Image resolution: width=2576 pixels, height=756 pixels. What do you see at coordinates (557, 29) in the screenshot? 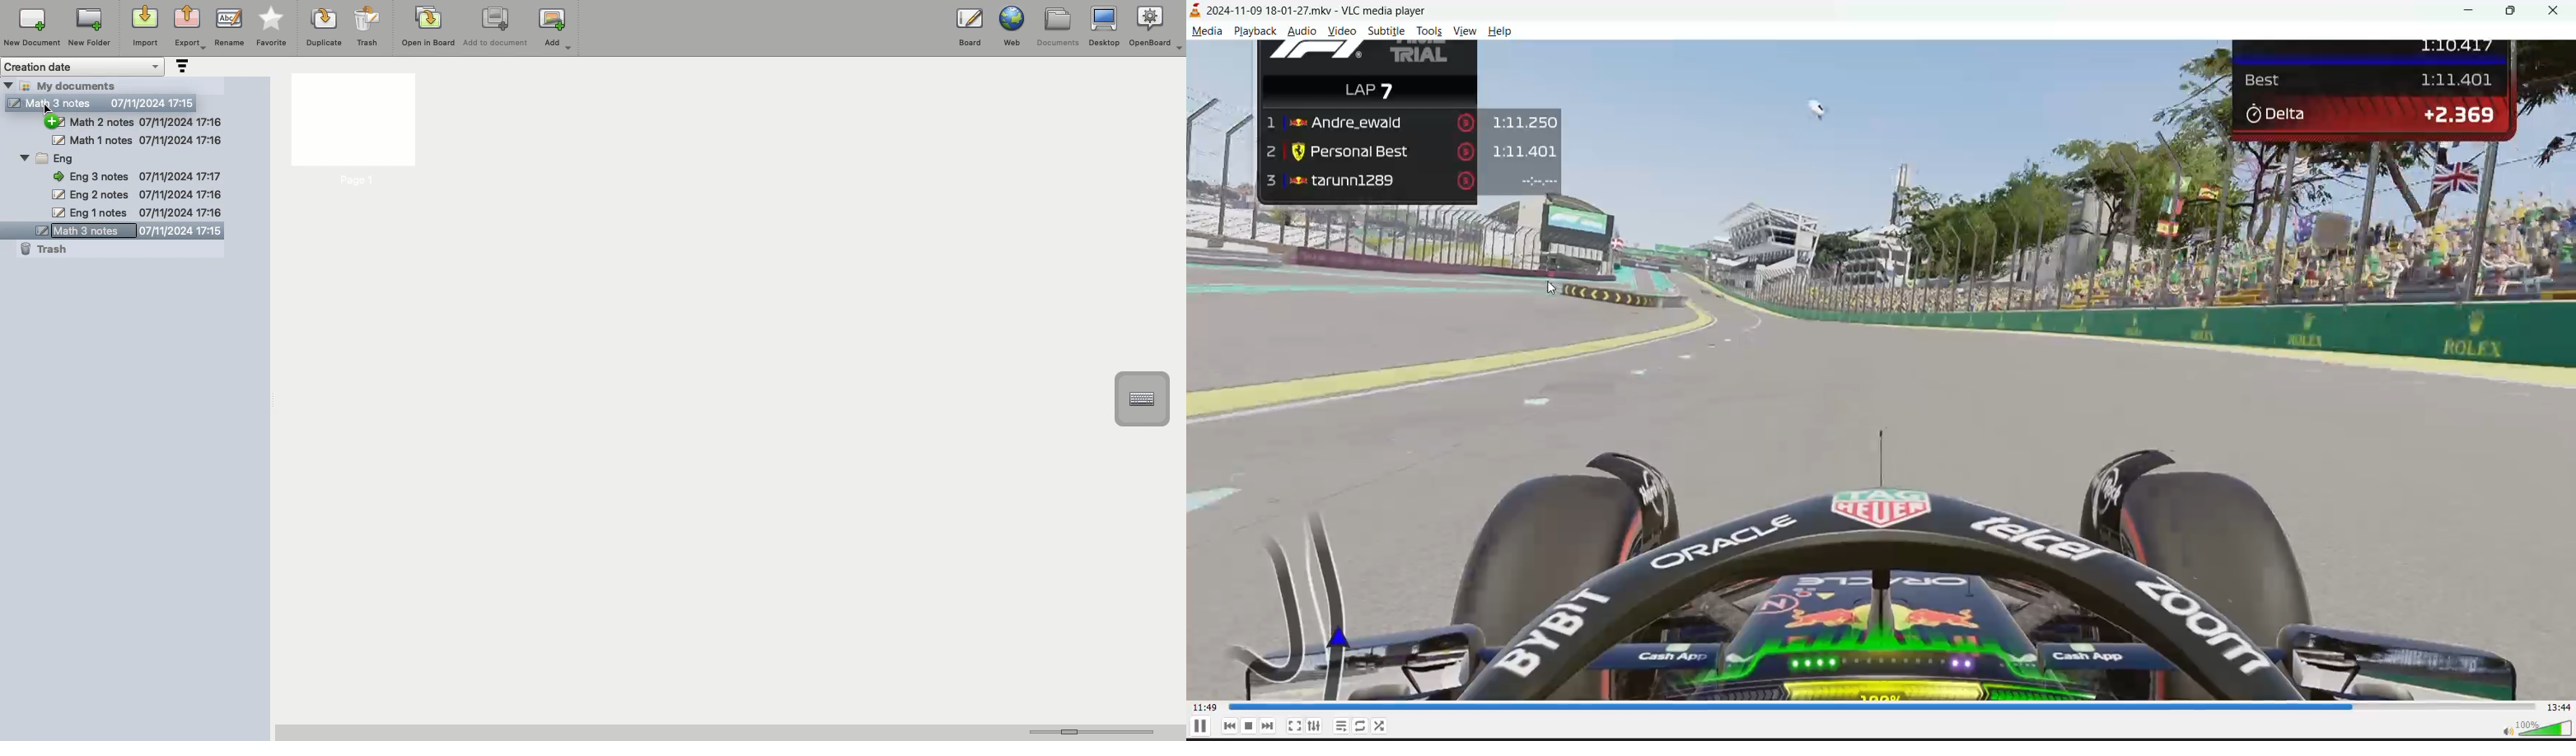
I see `Ad` at bounding box center [557, 29].